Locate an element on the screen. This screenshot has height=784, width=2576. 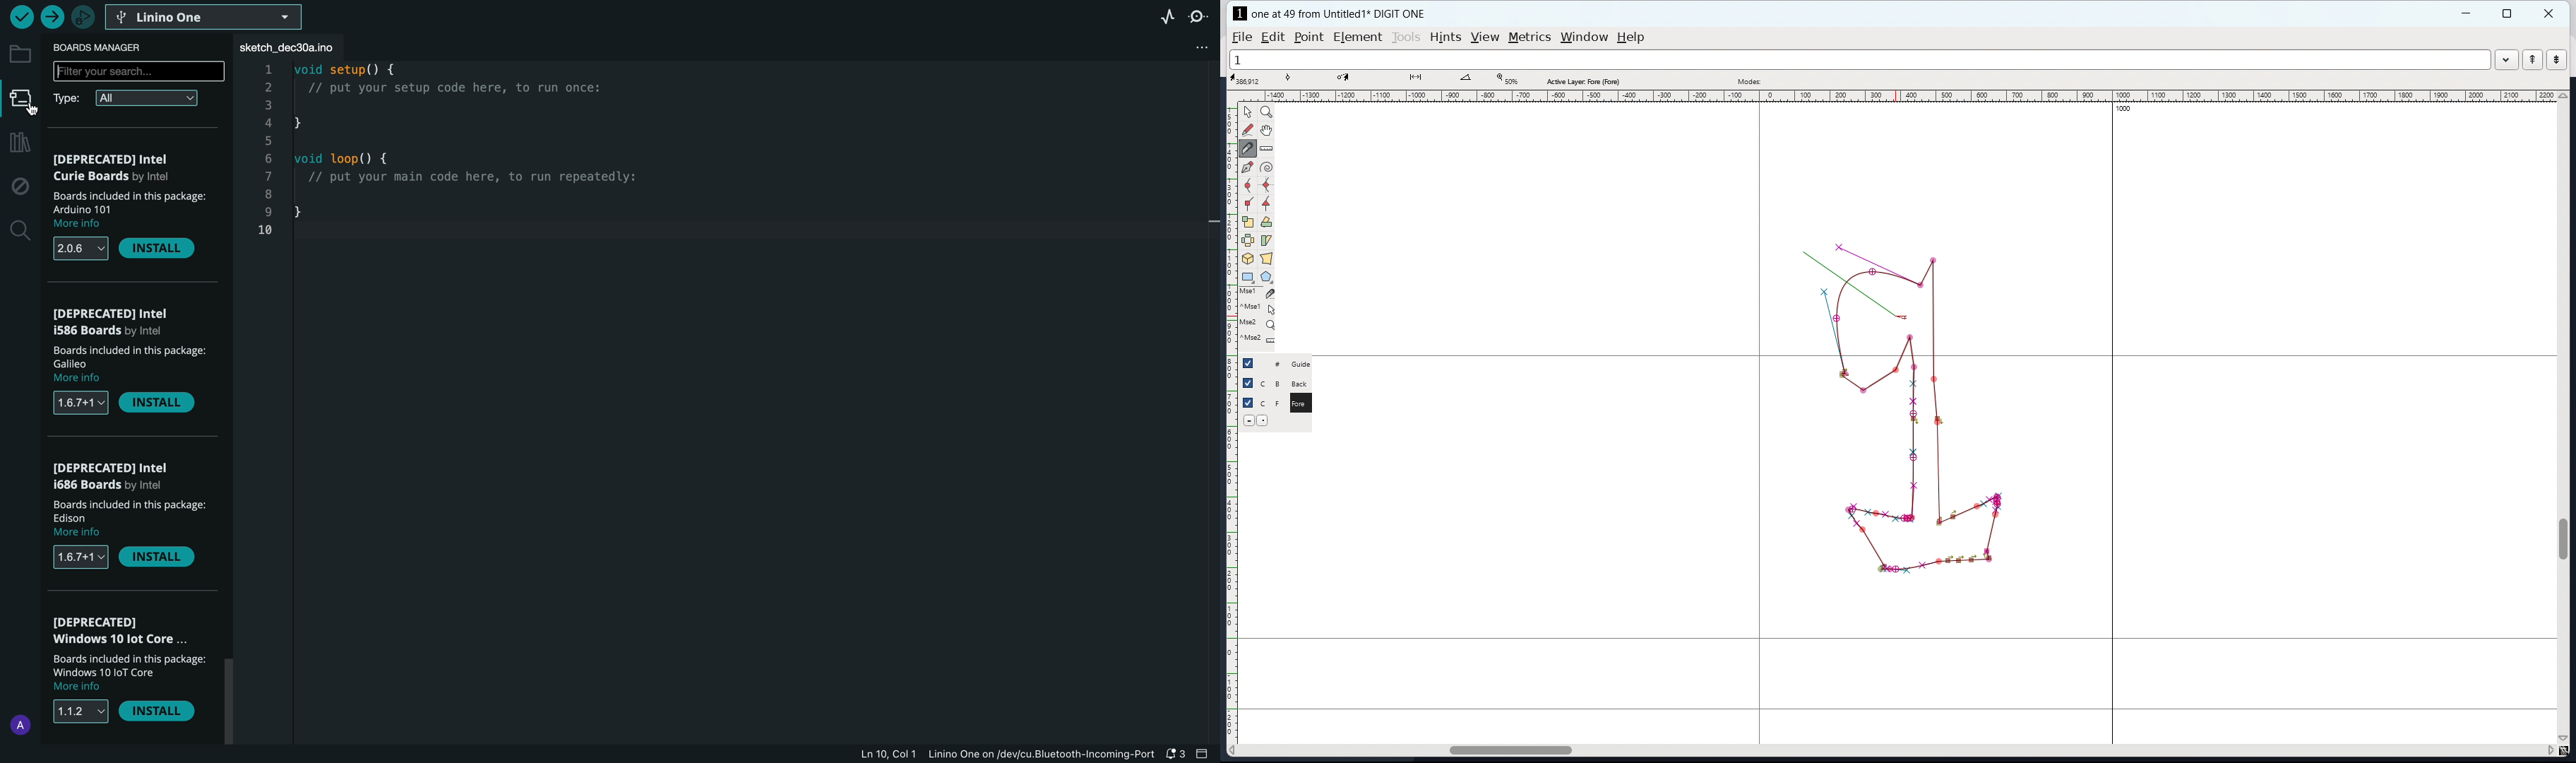
active layer: Fore (Fore) is located at coordinates (1854, 79).